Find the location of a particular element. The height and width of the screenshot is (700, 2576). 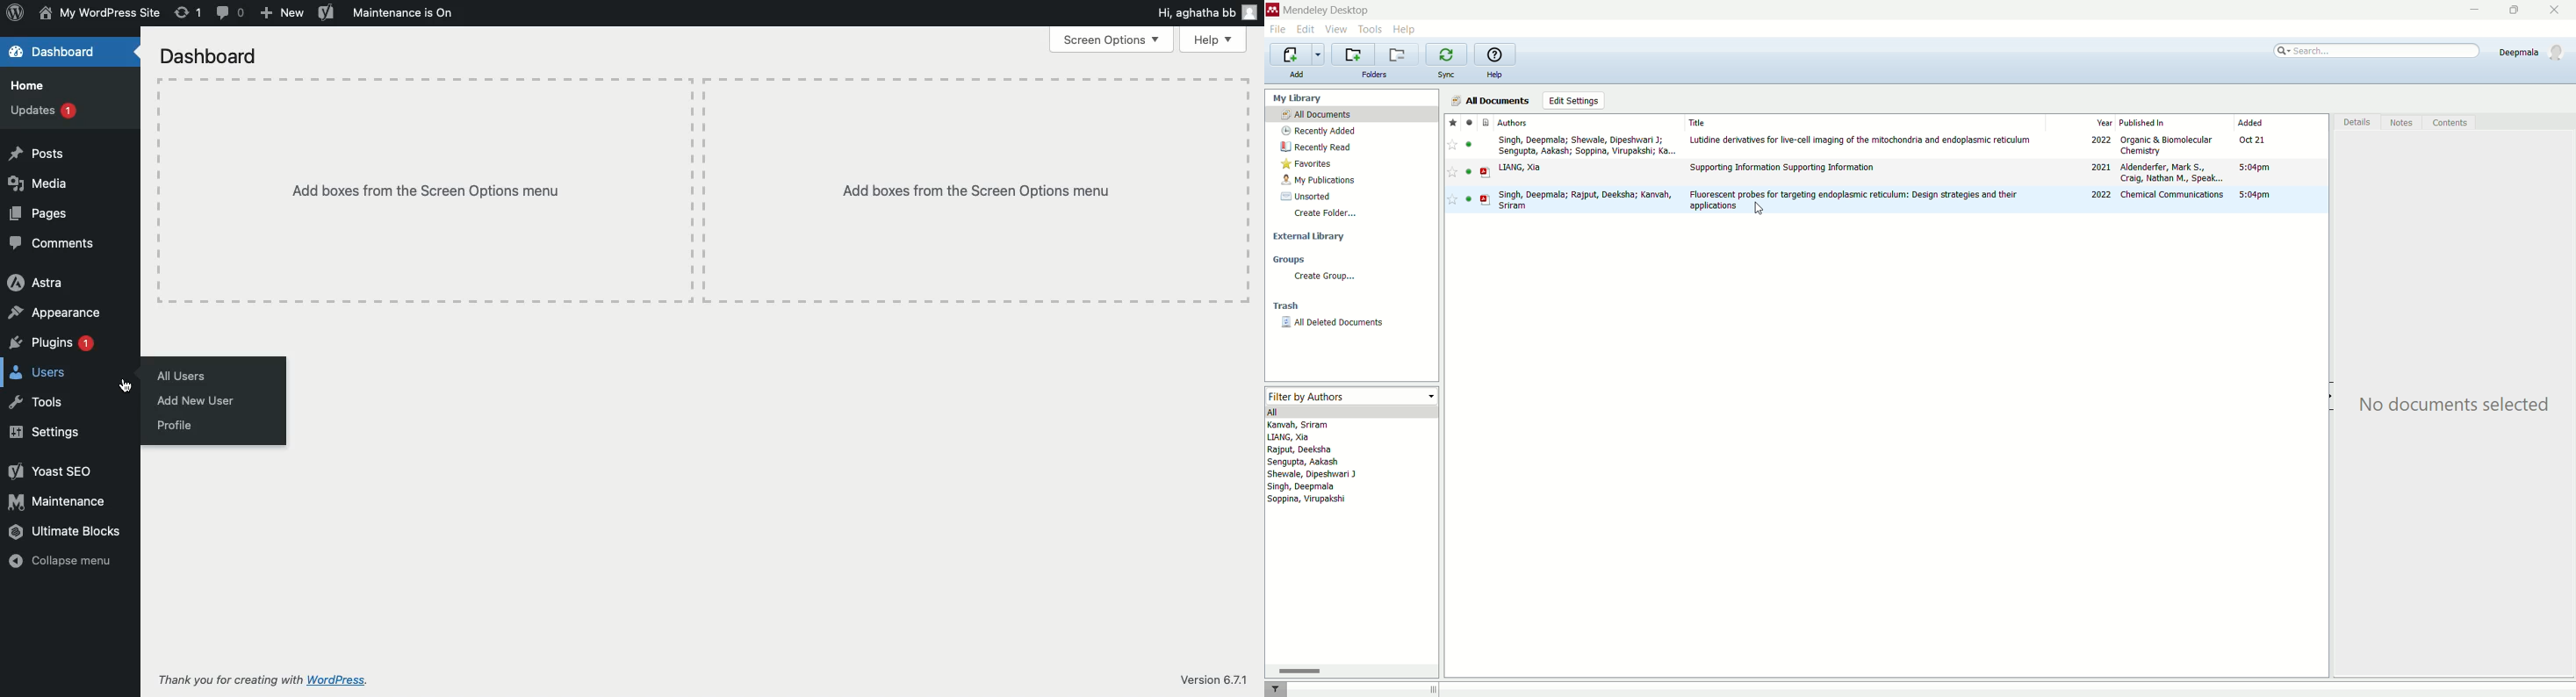

edit is located at coordinates (1307, 29).